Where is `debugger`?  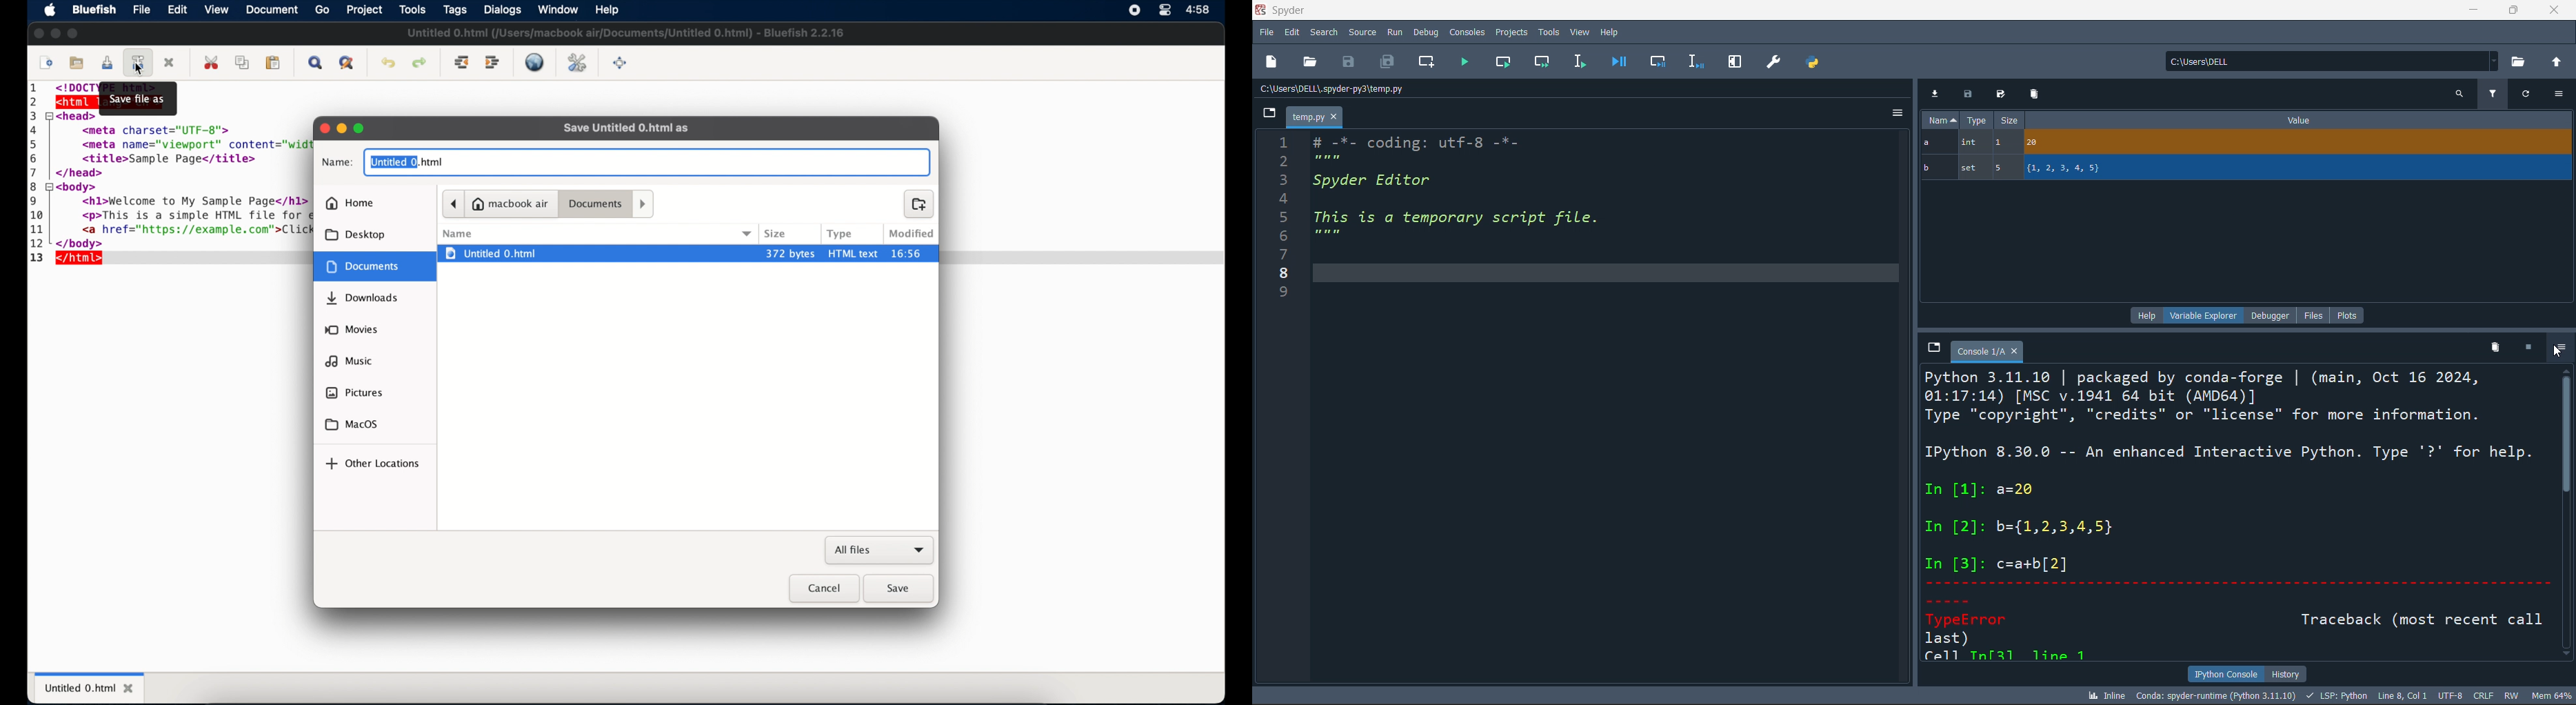
debugger is located at coordinates (2273, 315).